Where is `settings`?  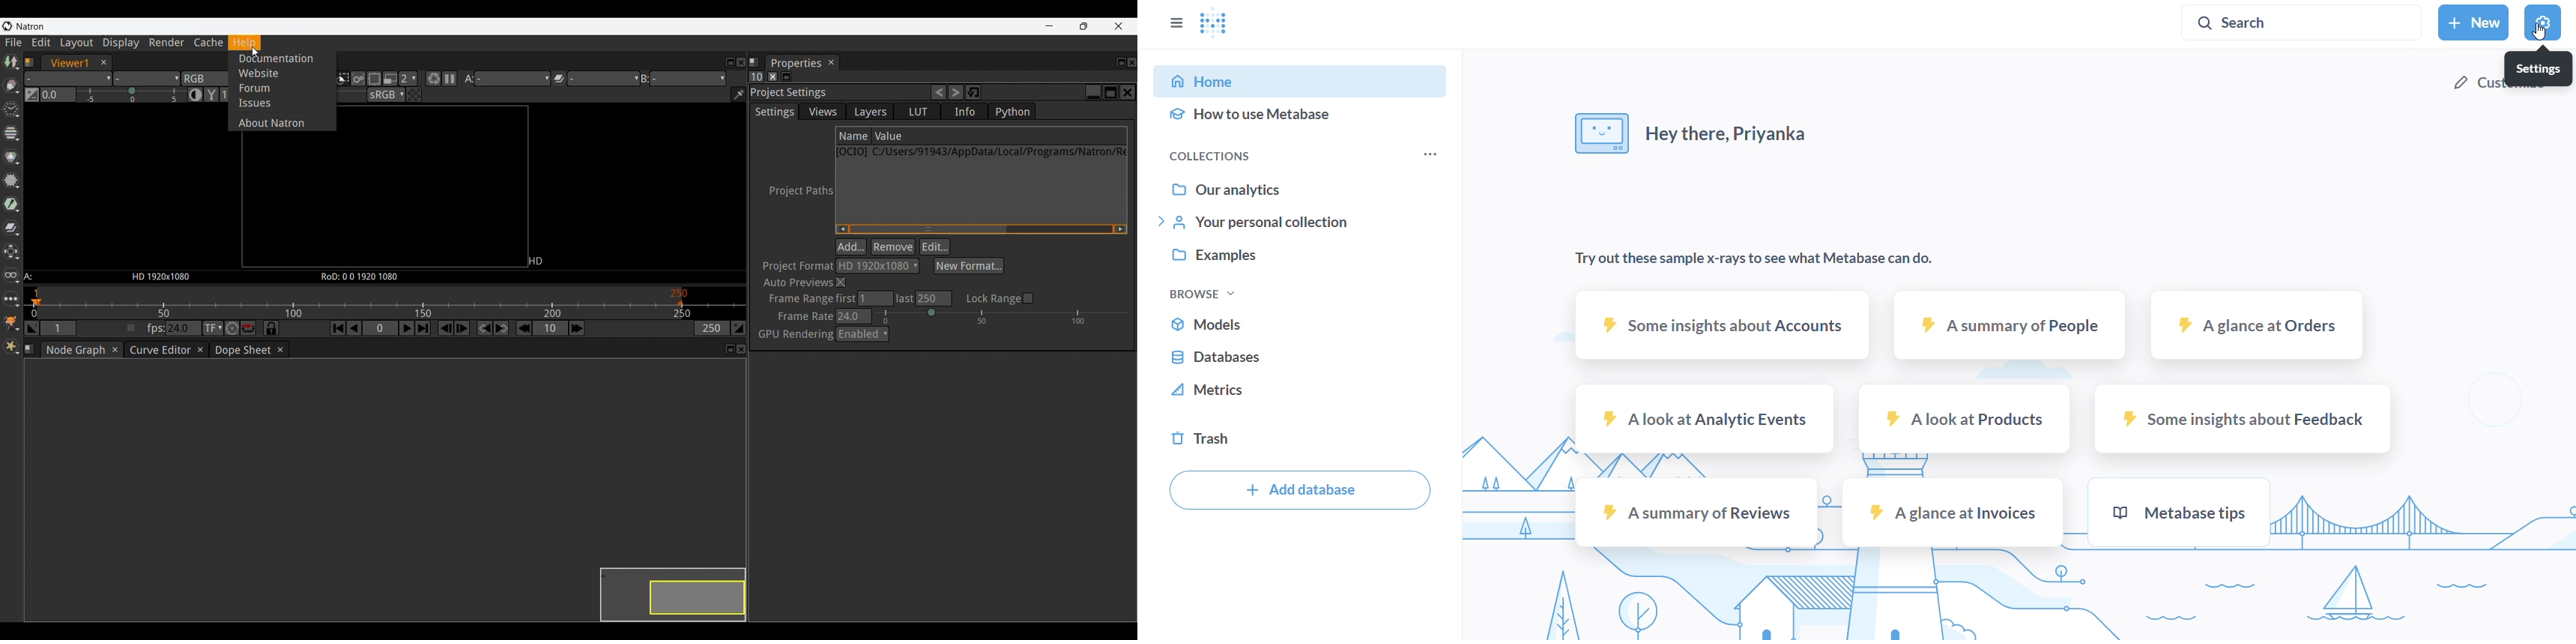
settings is located at coordinates (2542, 23).